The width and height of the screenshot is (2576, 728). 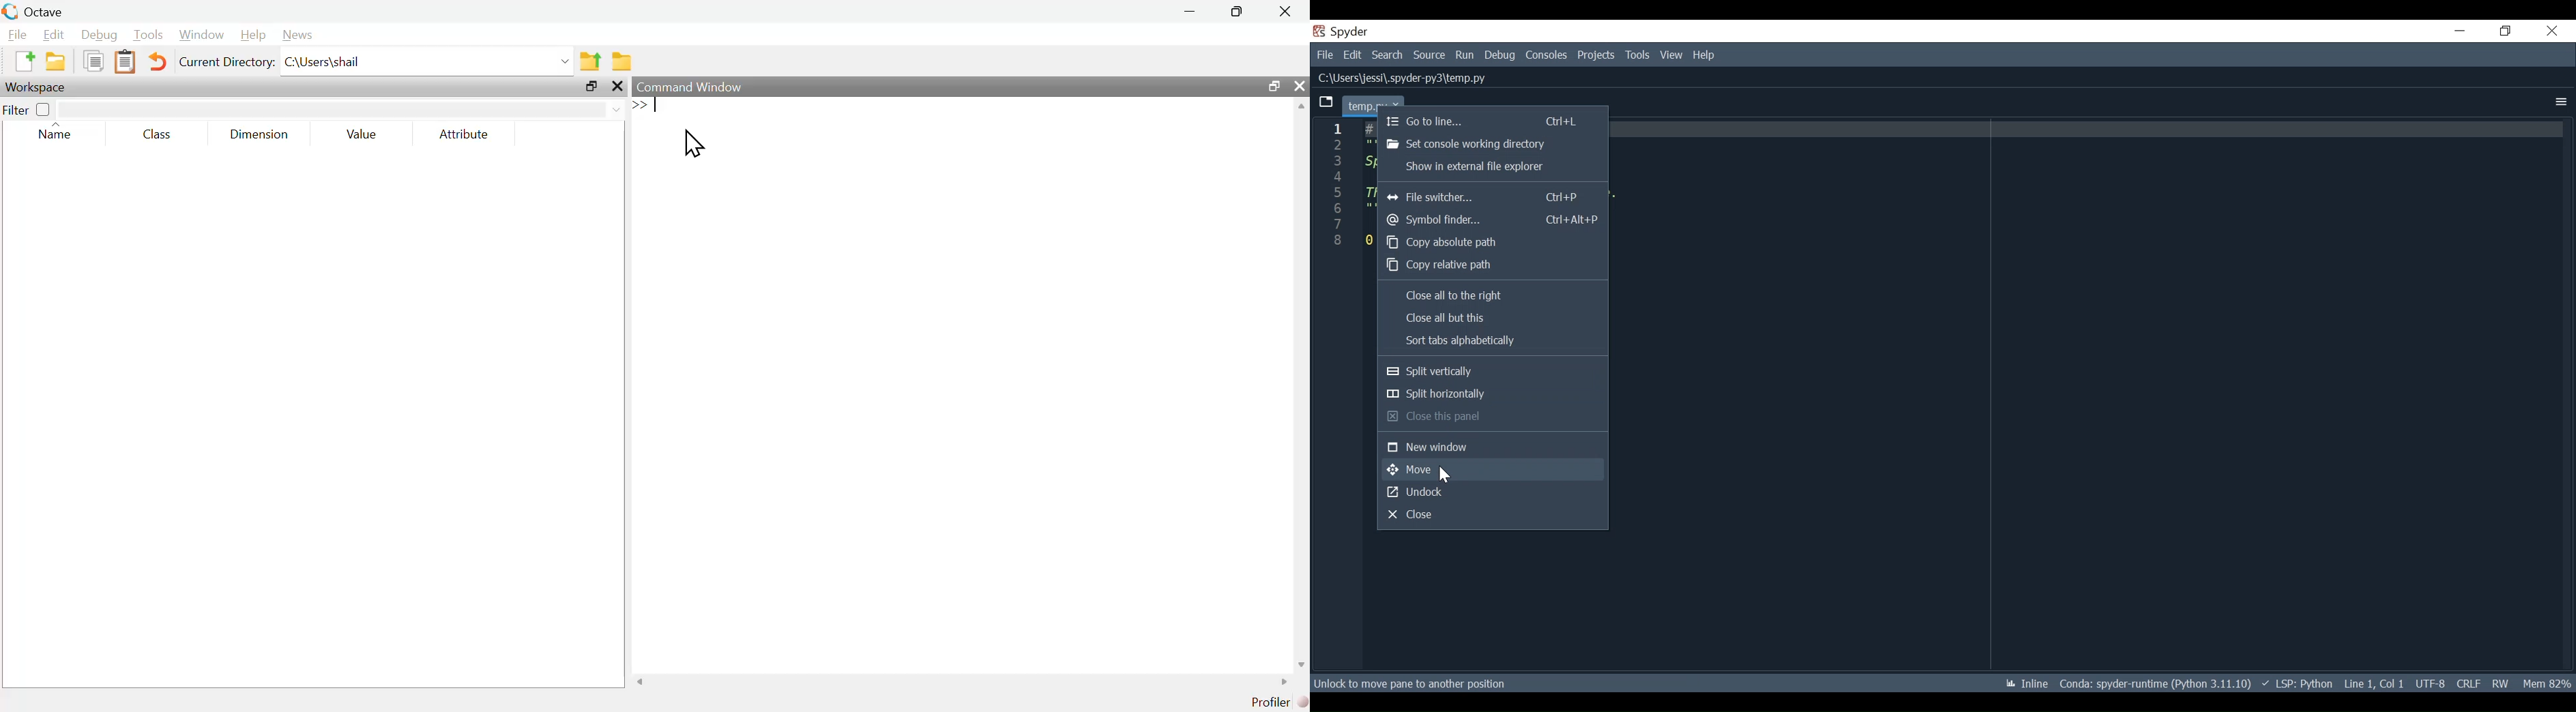 What do you see at coordinates (1494, 197) in the screenshot?
I see `File Switcher` at bounding box center [1494, 197].